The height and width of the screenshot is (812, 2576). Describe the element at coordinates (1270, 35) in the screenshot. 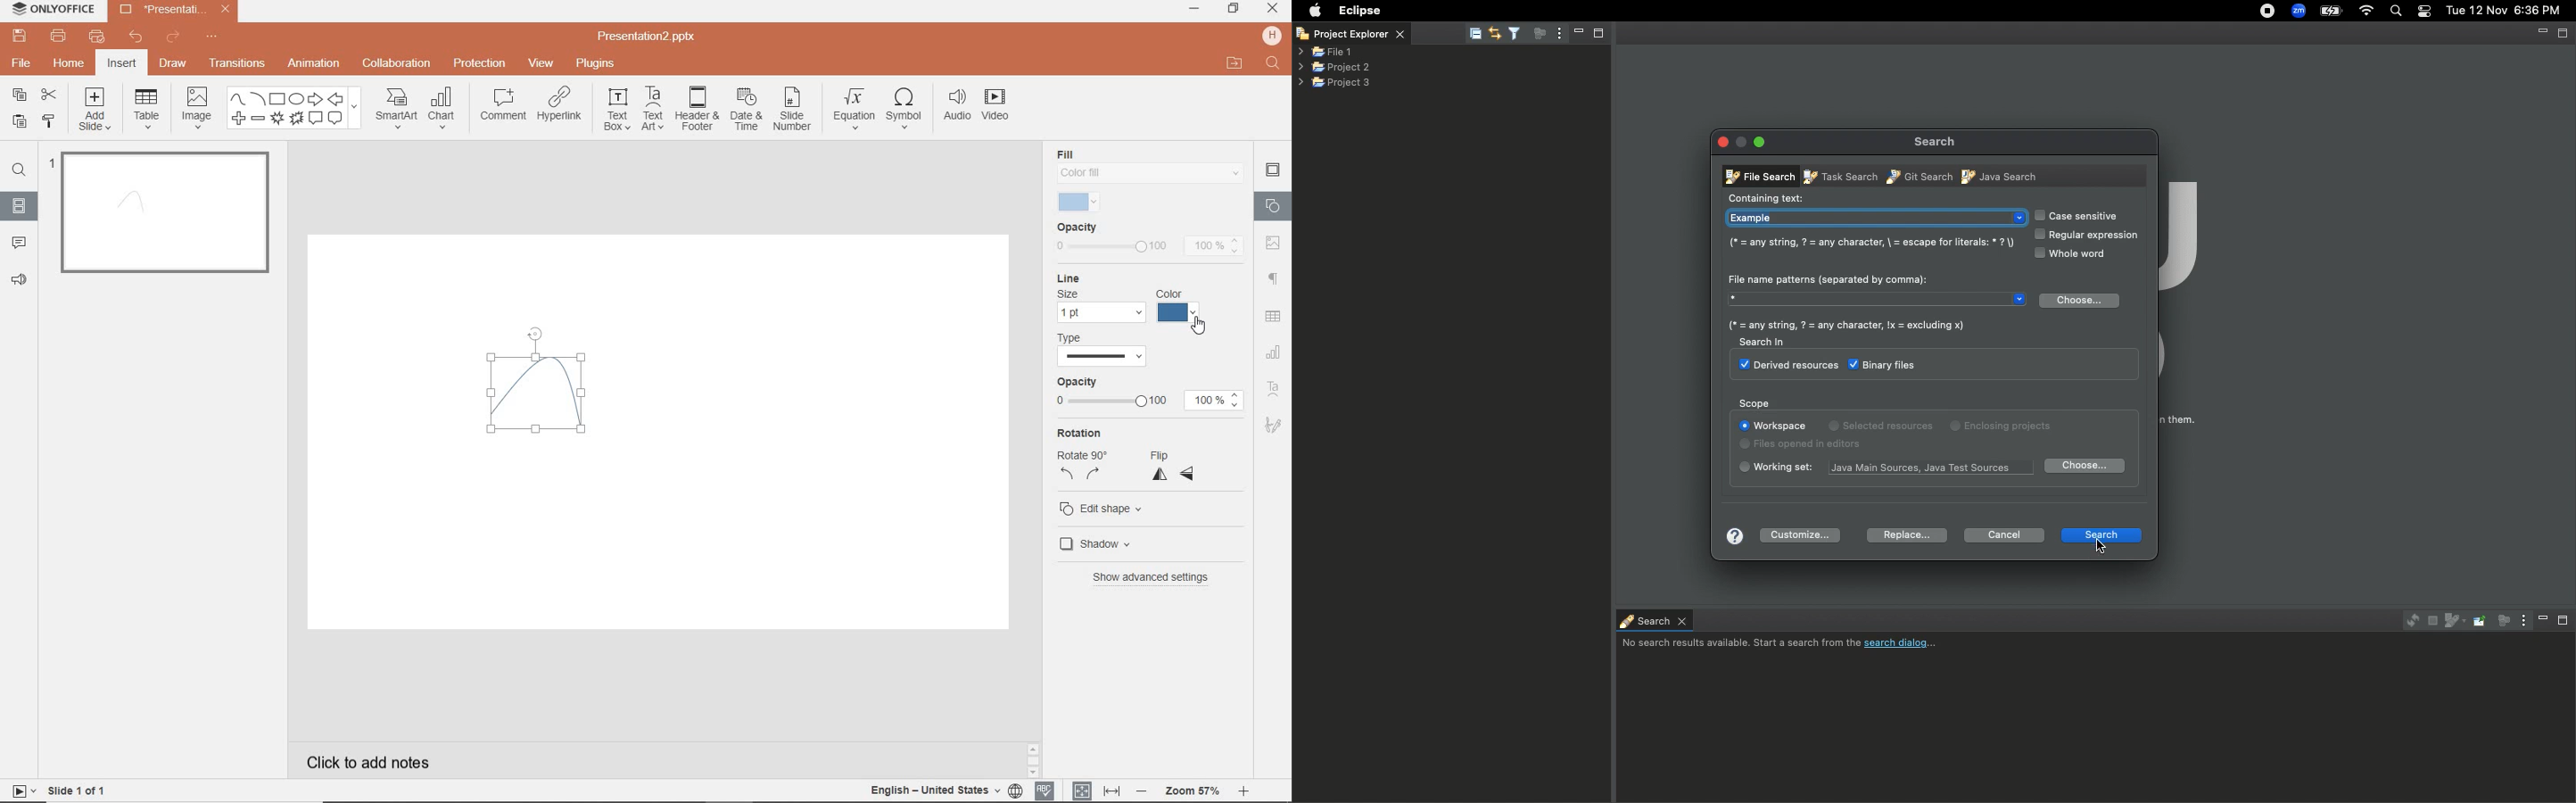

I see `HP` at that location.